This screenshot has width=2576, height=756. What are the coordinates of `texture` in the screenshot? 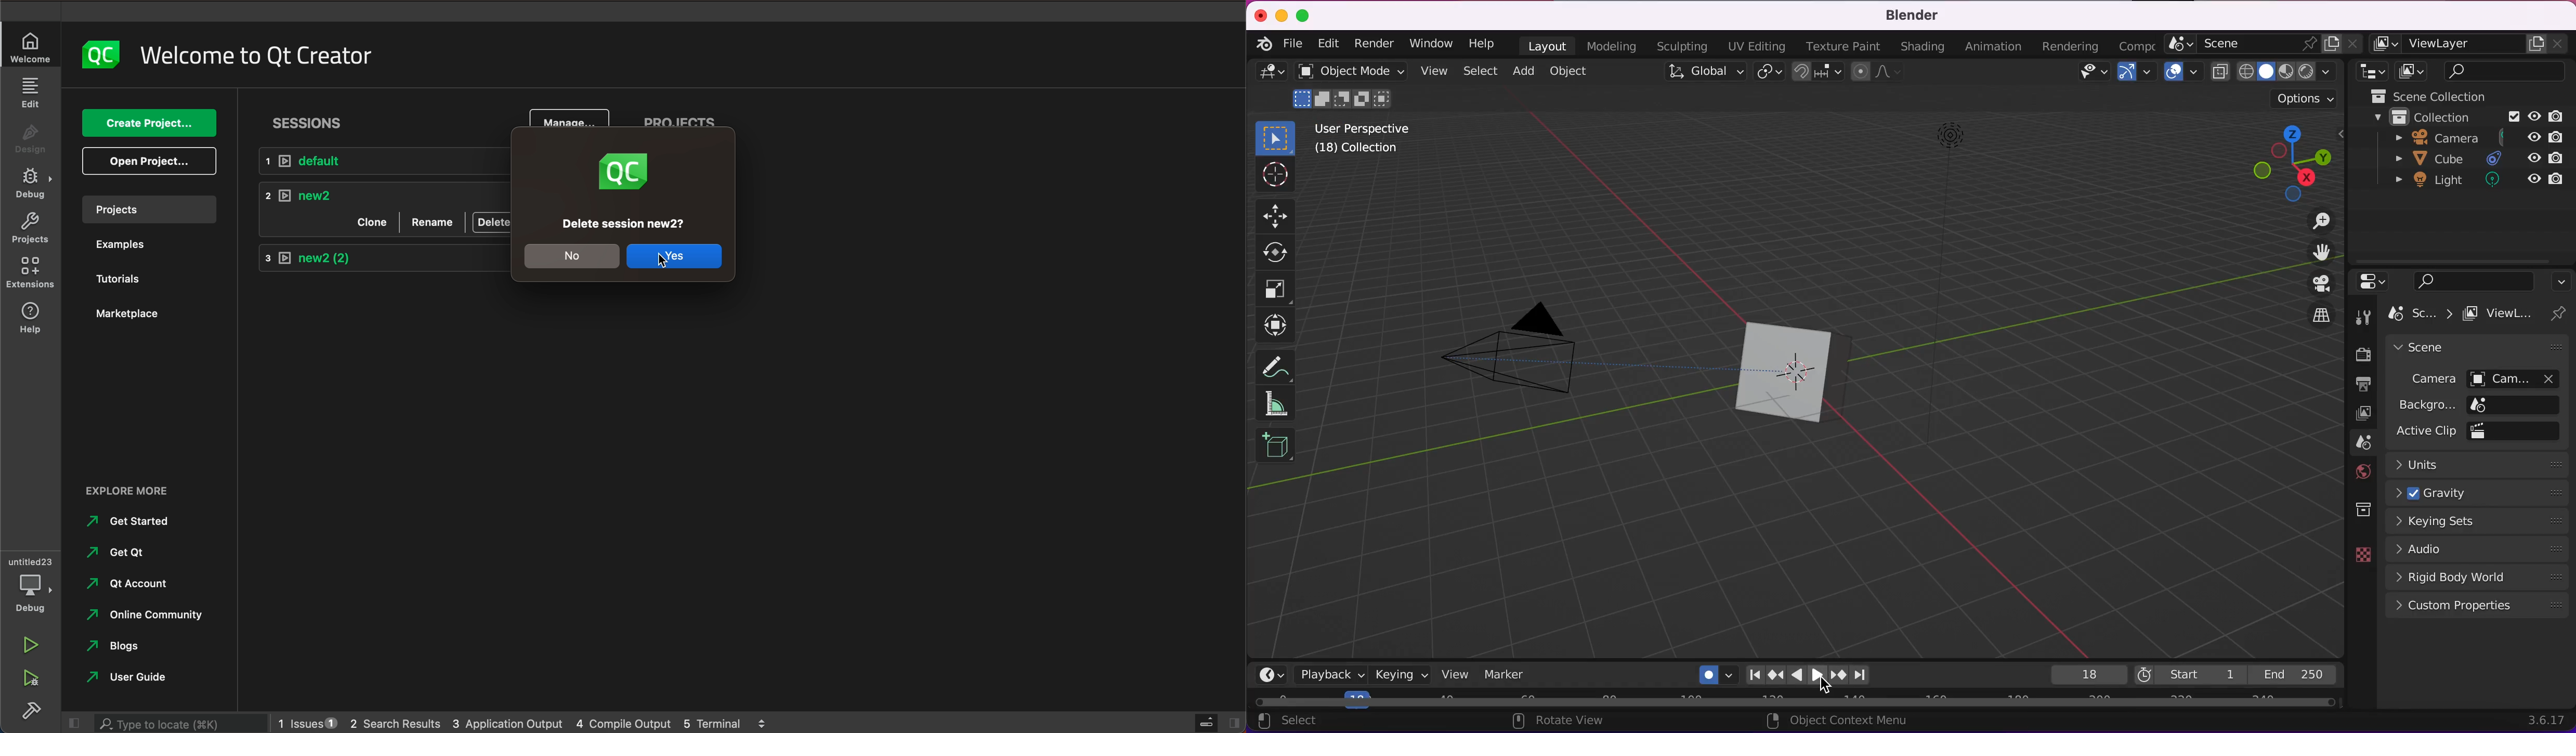 It's located at (2362, 555).